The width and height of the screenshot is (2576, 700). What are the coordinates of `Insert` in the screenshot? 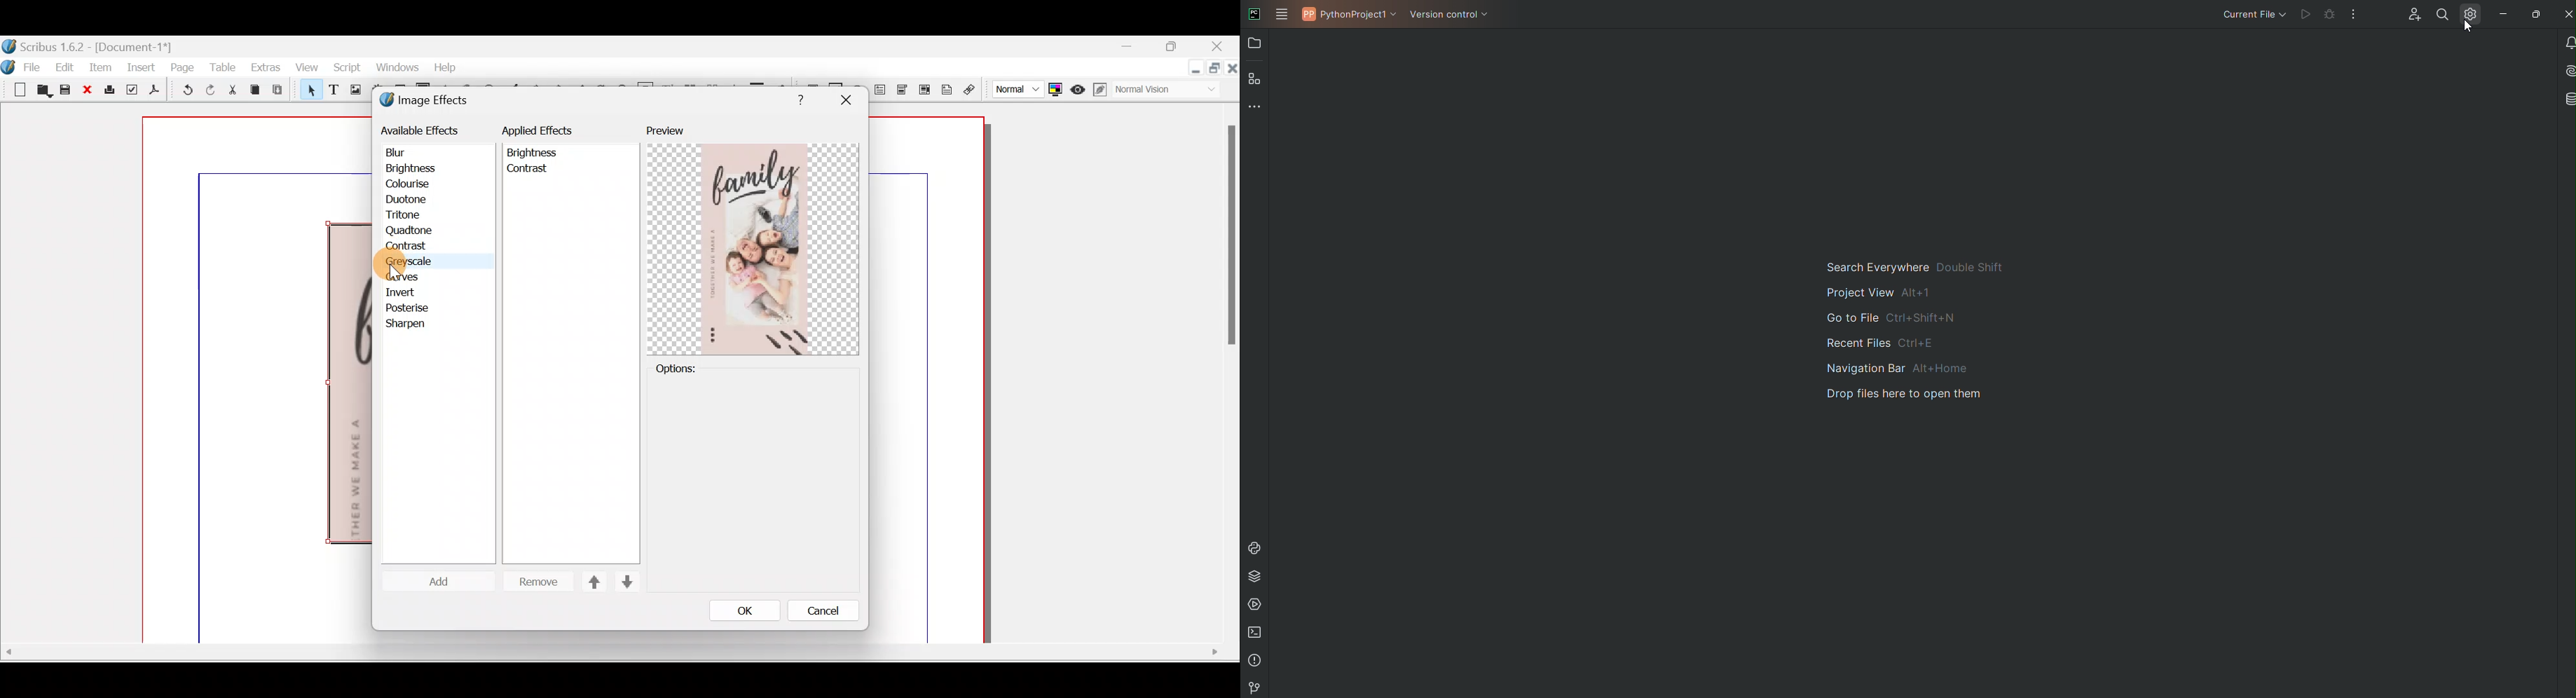 It's located at (141, 71).